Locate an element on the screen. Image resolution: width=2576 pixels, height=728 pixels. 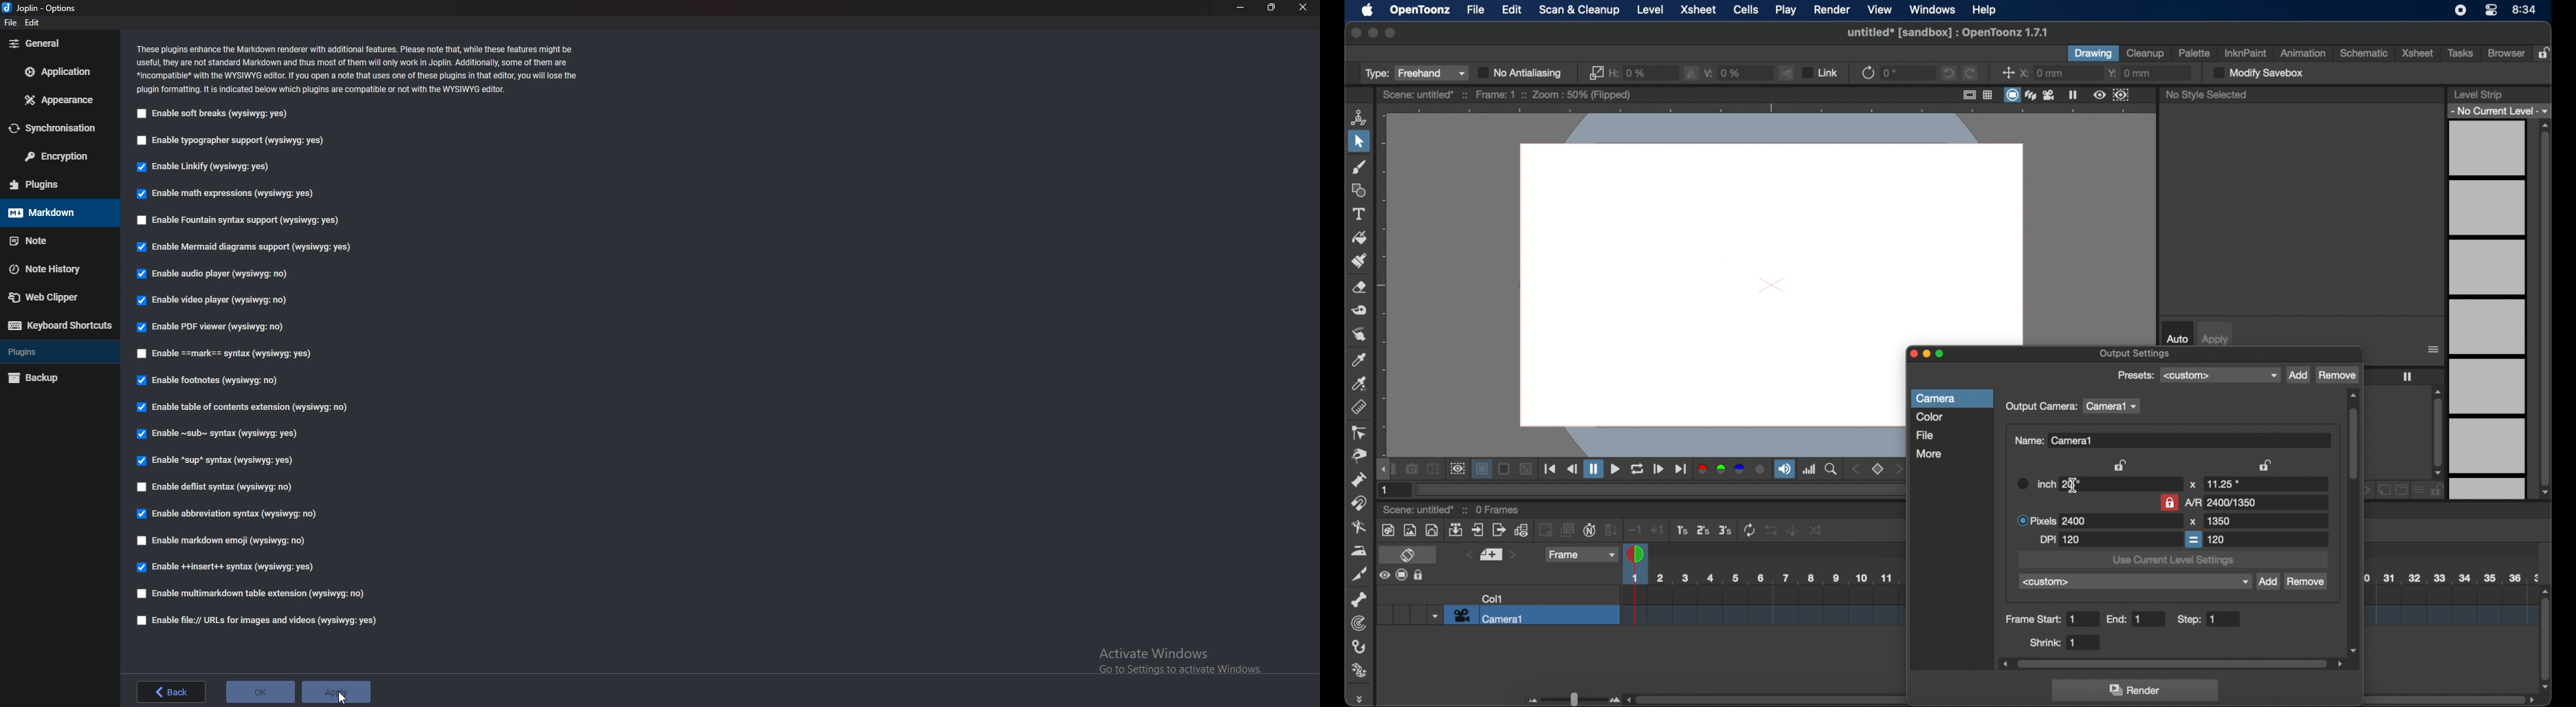
name is located at coordinates (2055, 441).